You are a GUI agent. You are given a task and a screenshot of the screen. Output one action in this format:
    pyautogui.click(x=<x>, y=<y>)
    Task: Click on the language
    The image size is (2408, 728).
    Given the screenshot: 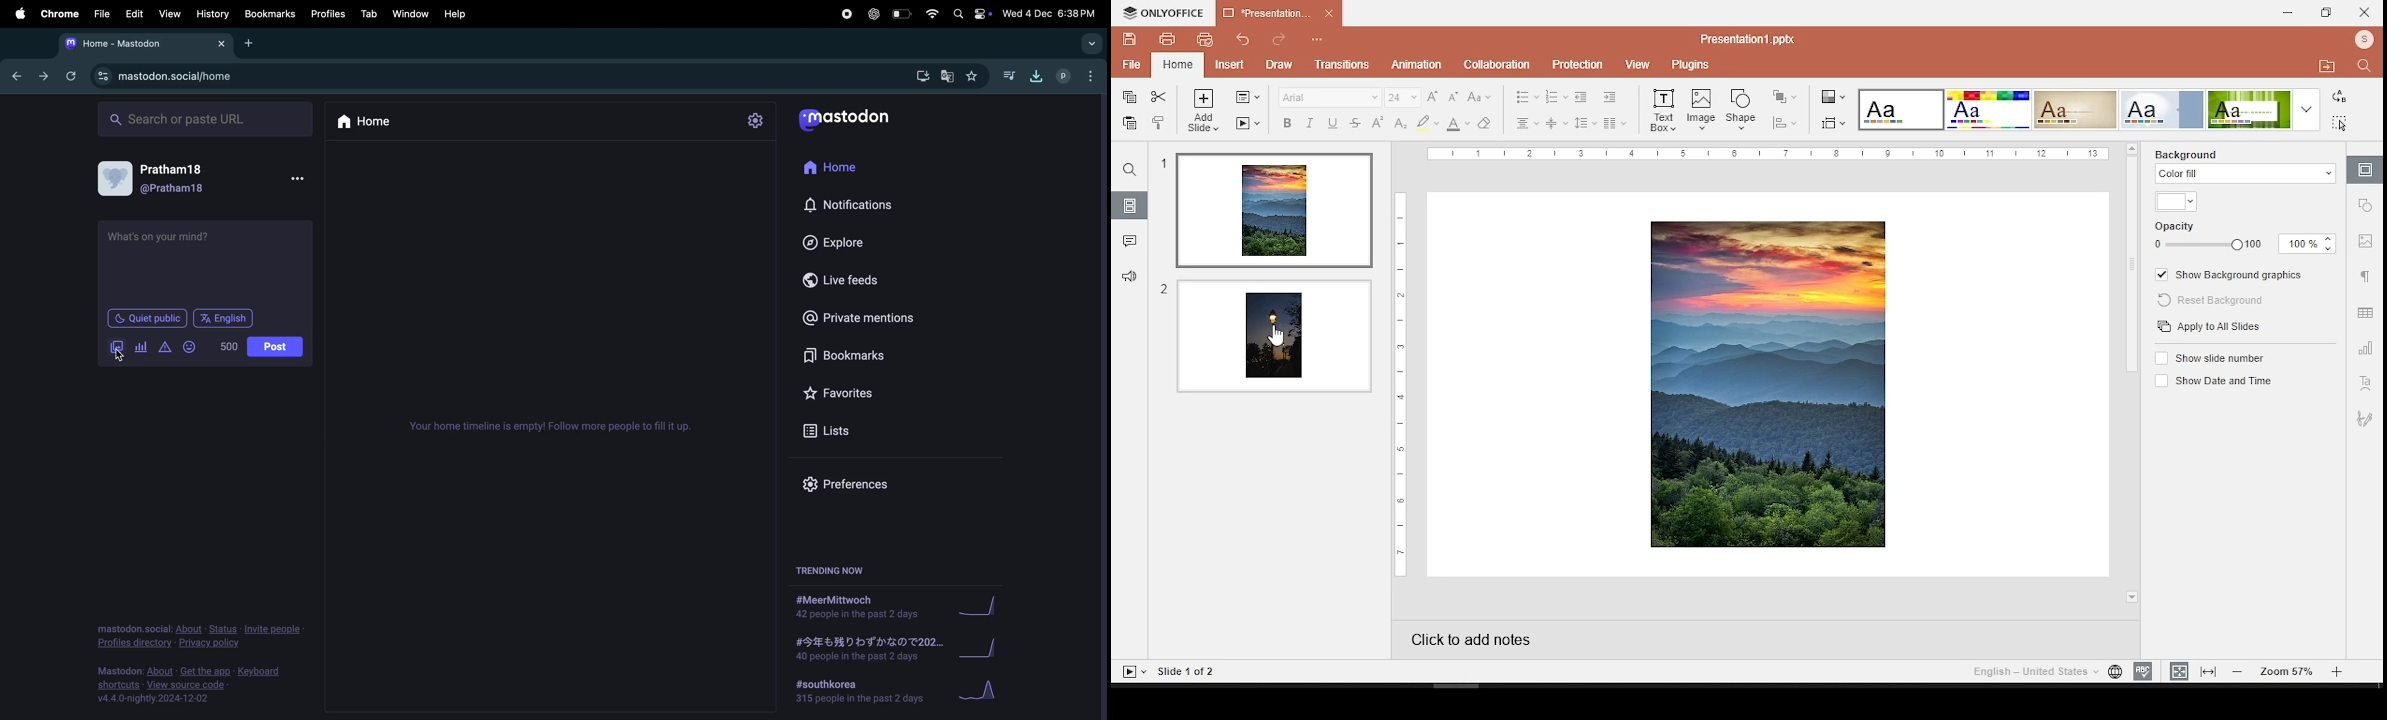 What is the action you would take?
    pyautogui.click(x=2114, y=672)
    